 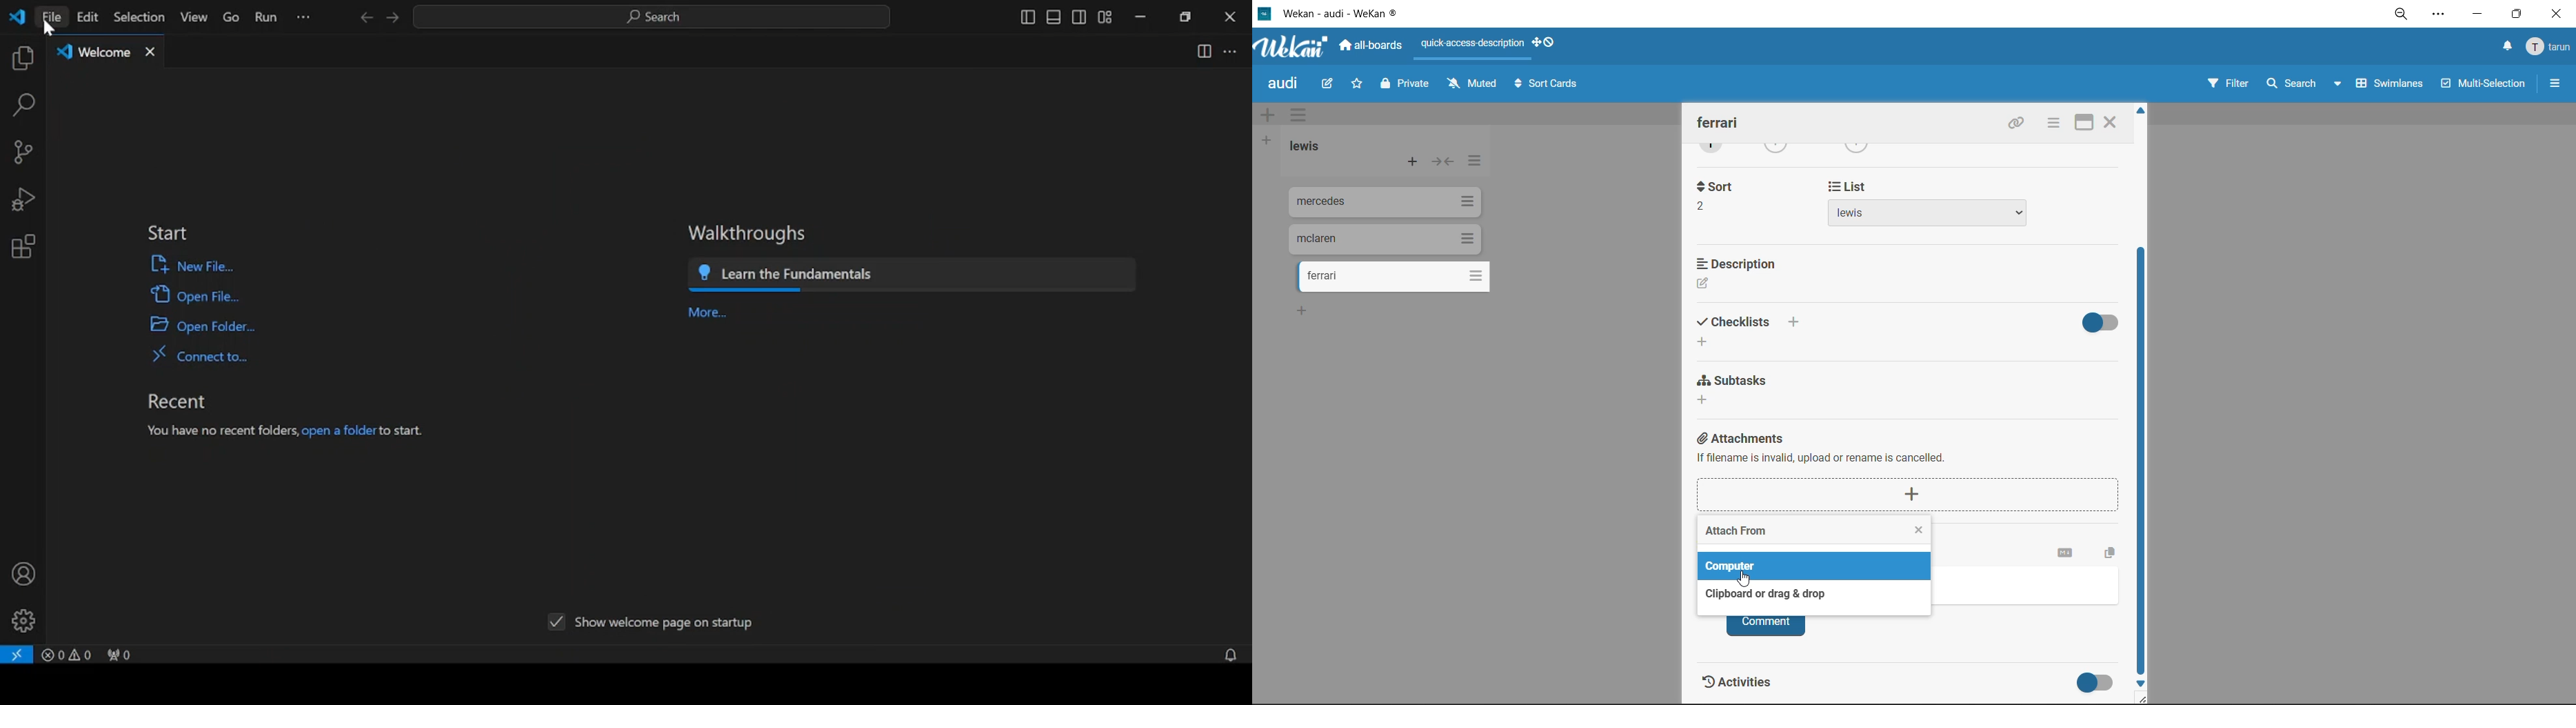 I want to click on toggle secondary side bar, so click(x=1080, y=18).